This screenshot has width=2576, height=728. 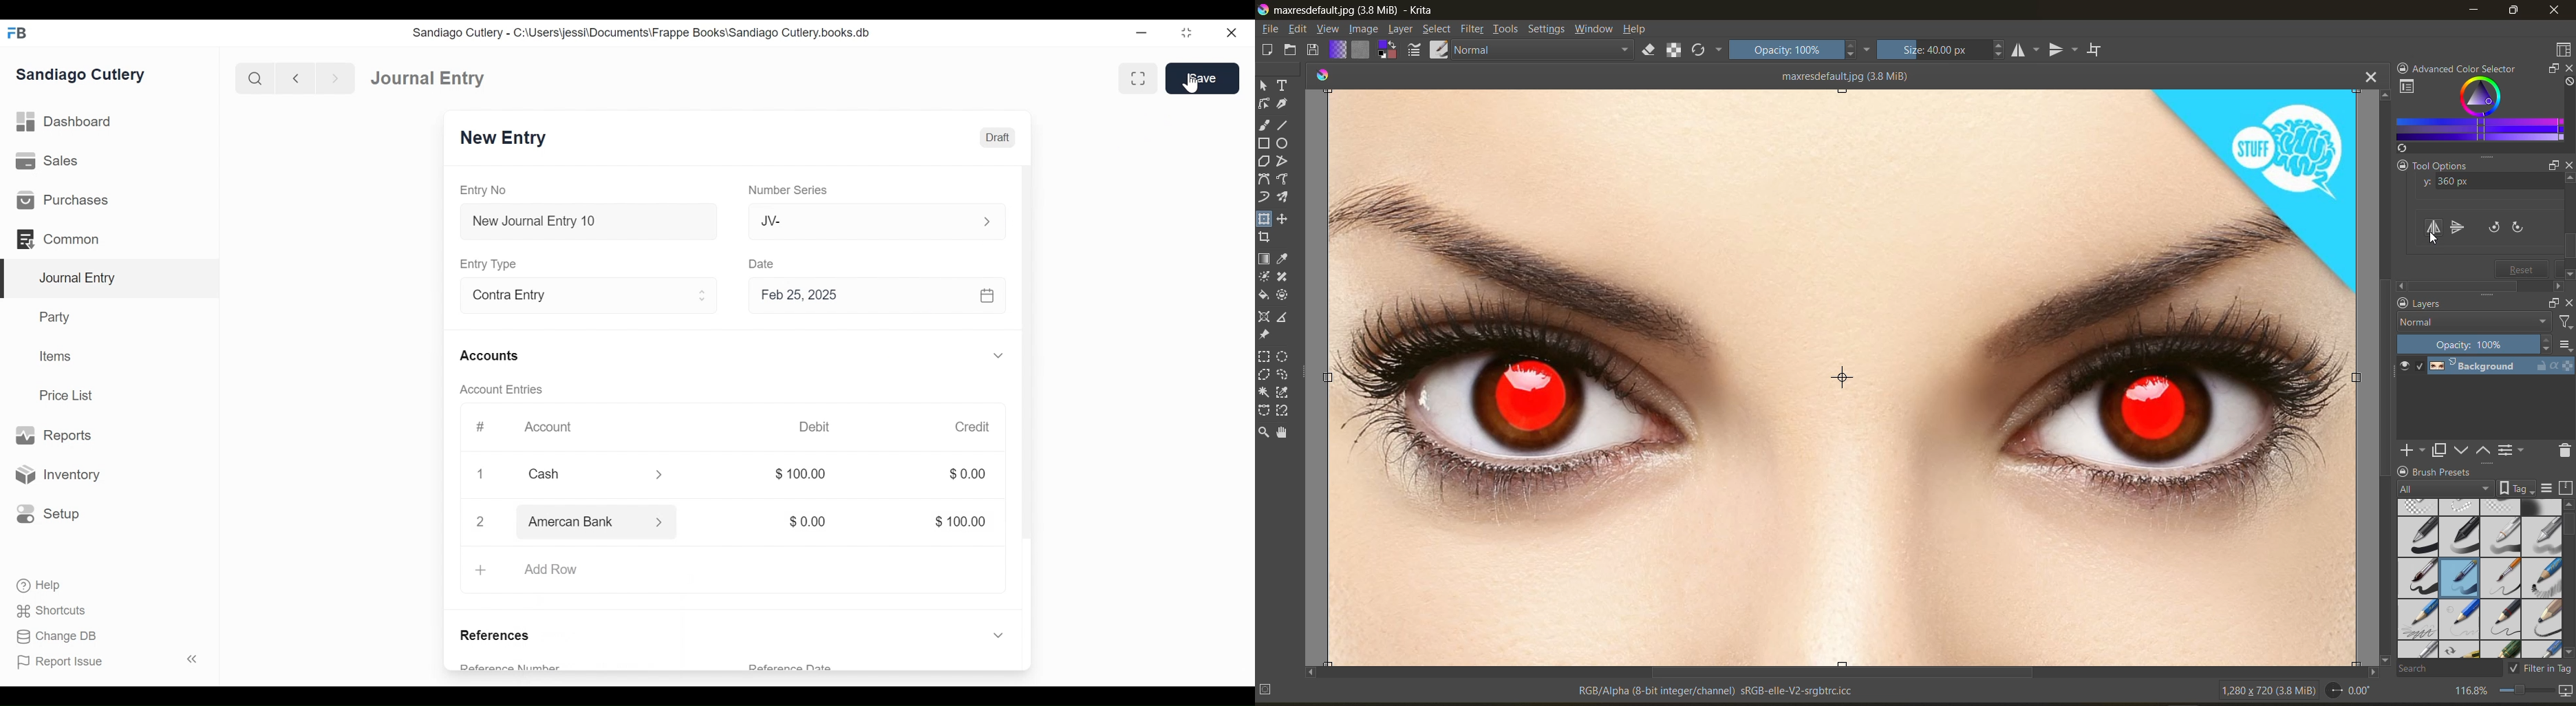 What do you see at coordinates (336, 77) in the screenshot?
I see `Navigate Forward` at bounding box center [336, 77].